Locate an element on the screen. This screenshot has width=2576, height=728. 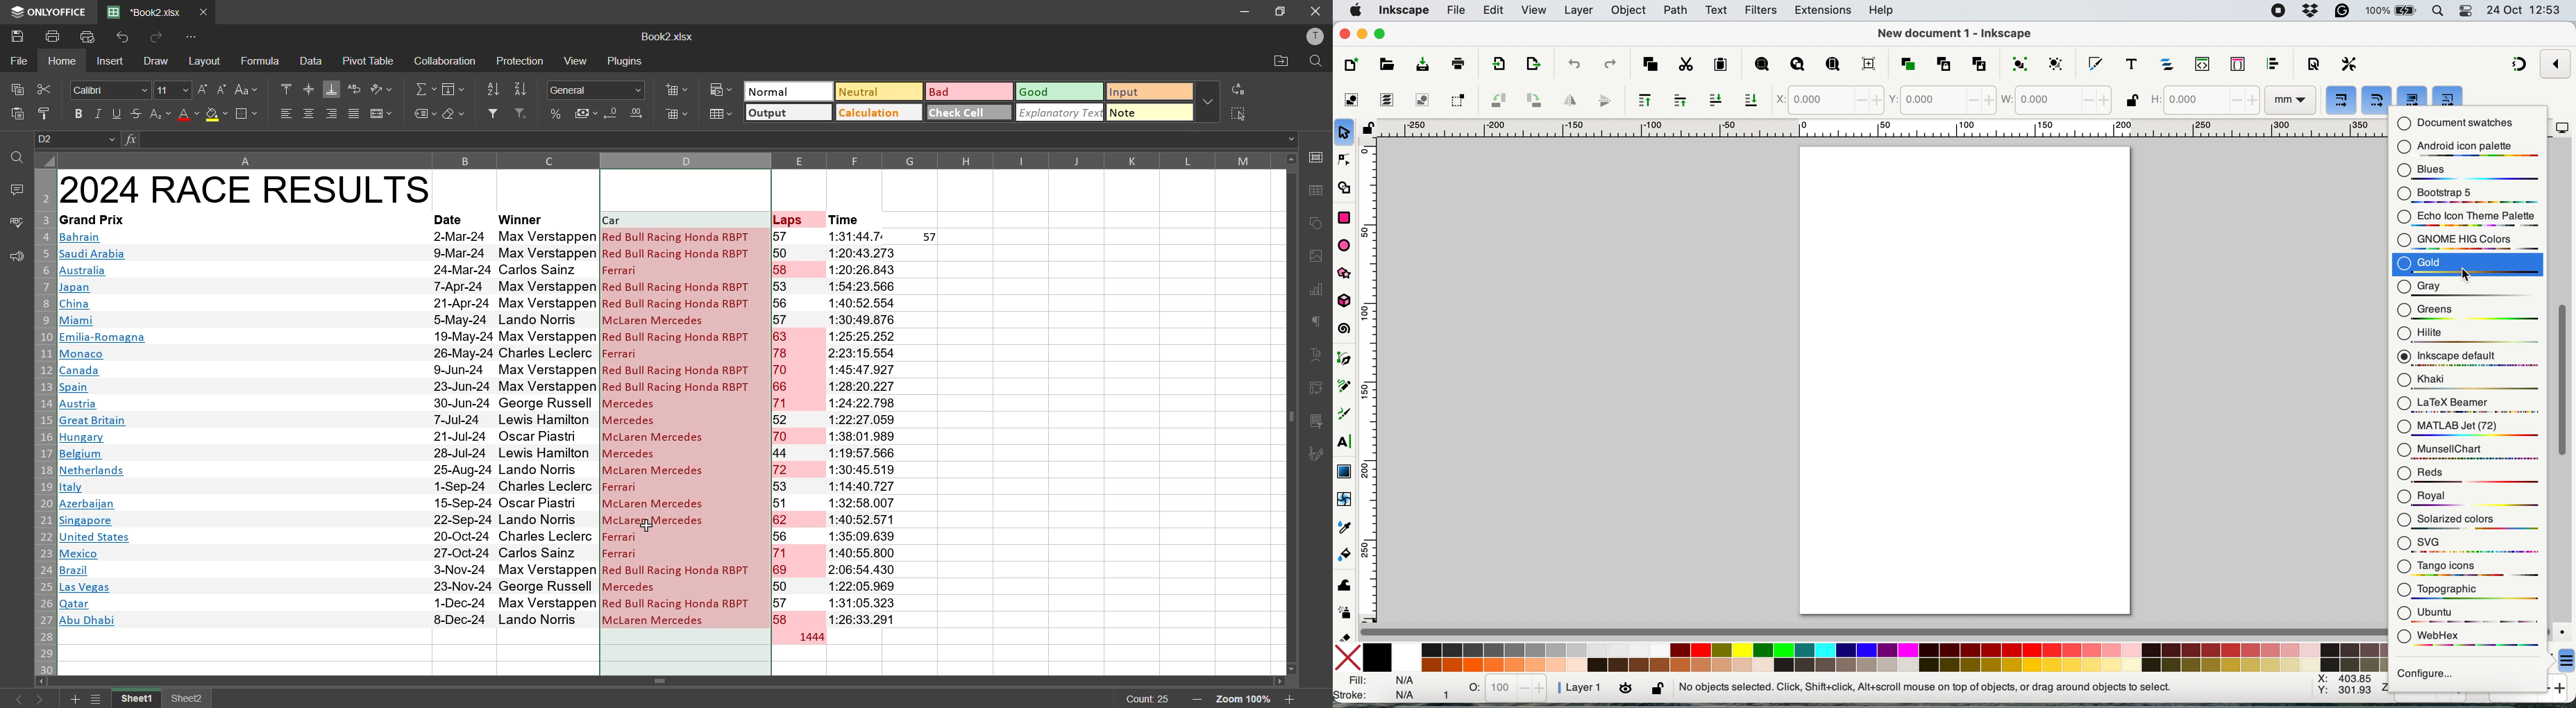
spiral tool is located at coordinates (1346, 328).